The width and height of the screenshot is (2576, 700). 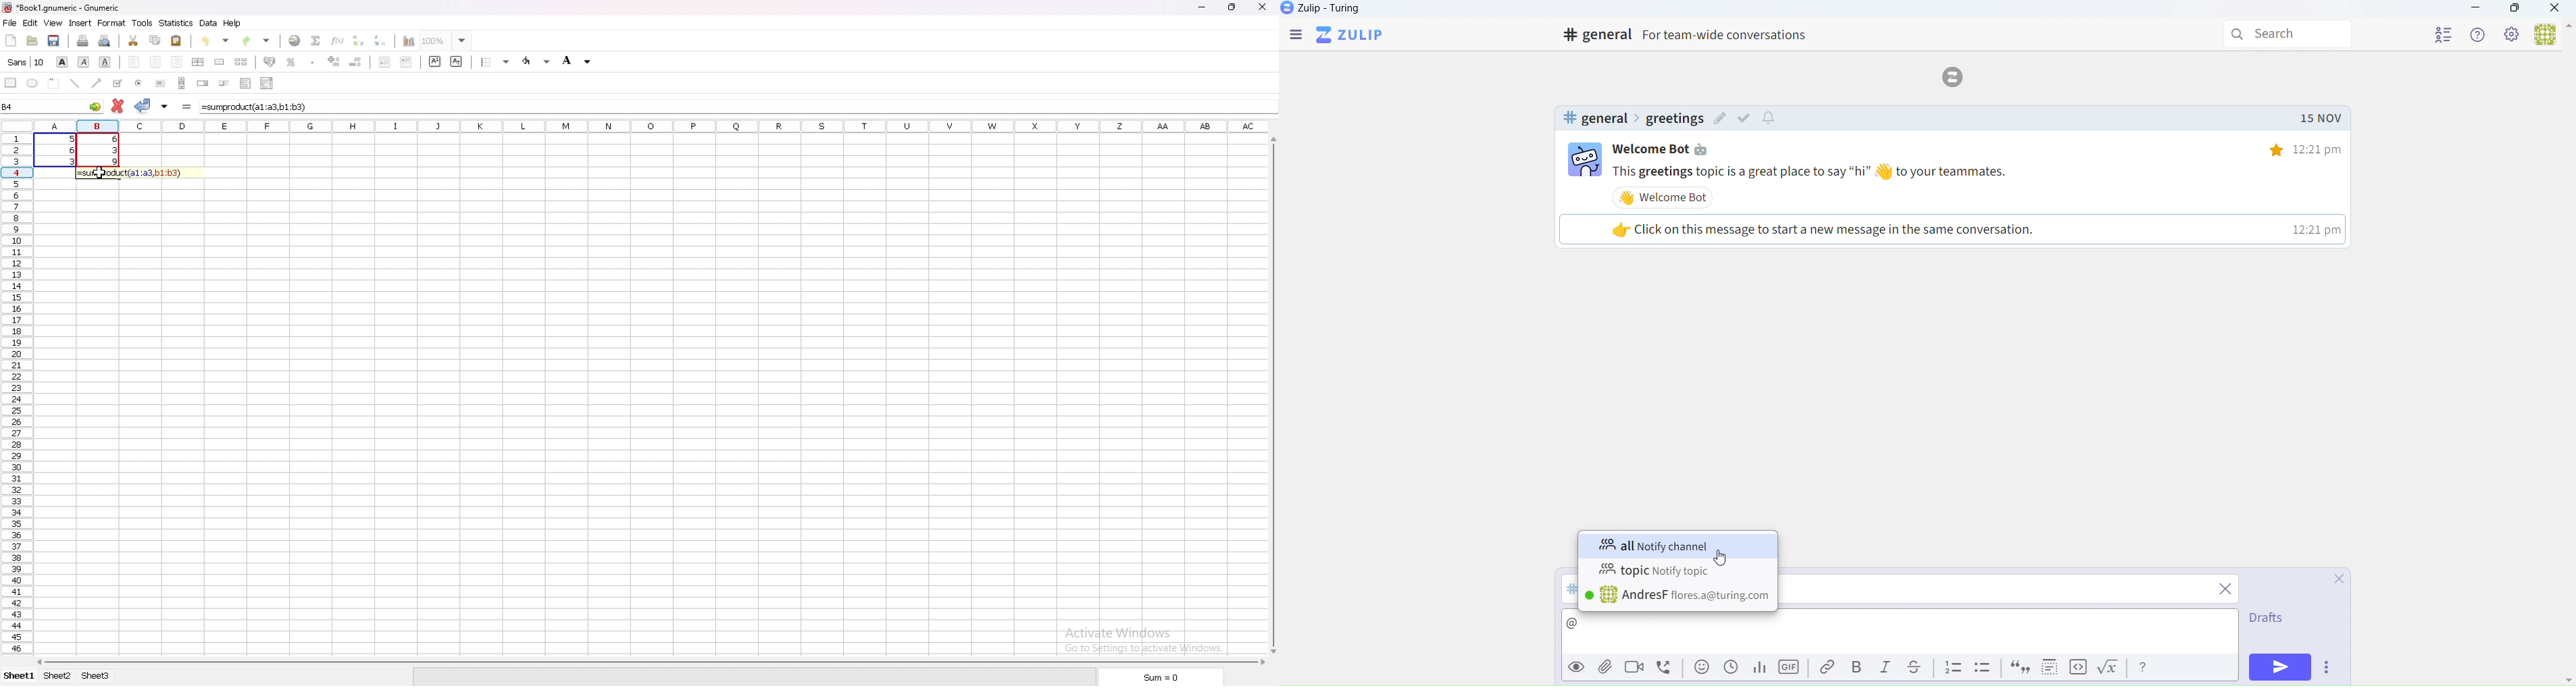 What do you see at coordinates (334, 61) in the screenshot?
I see `increase decimal` at bounding box center [334, 61].